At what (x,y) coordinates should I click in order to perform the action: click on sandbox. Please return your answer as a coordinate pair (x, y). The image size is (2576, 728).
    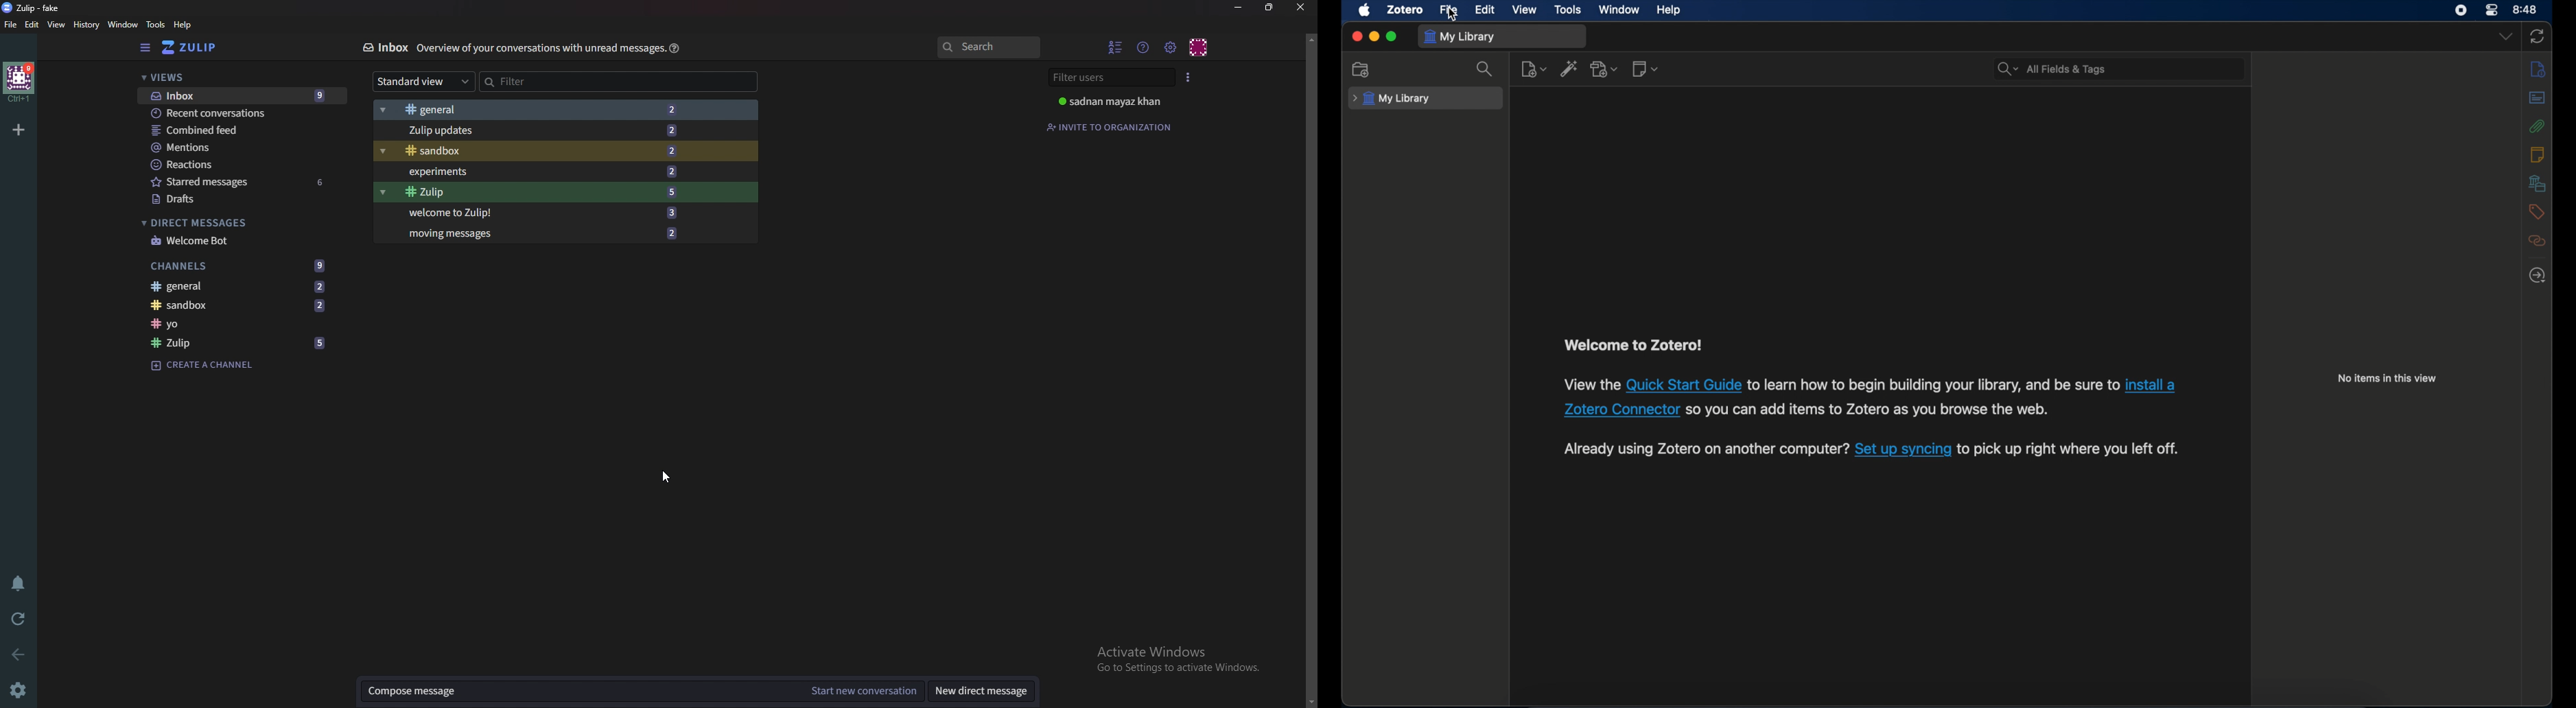
    Looking at the image, I should click on (568, 152).